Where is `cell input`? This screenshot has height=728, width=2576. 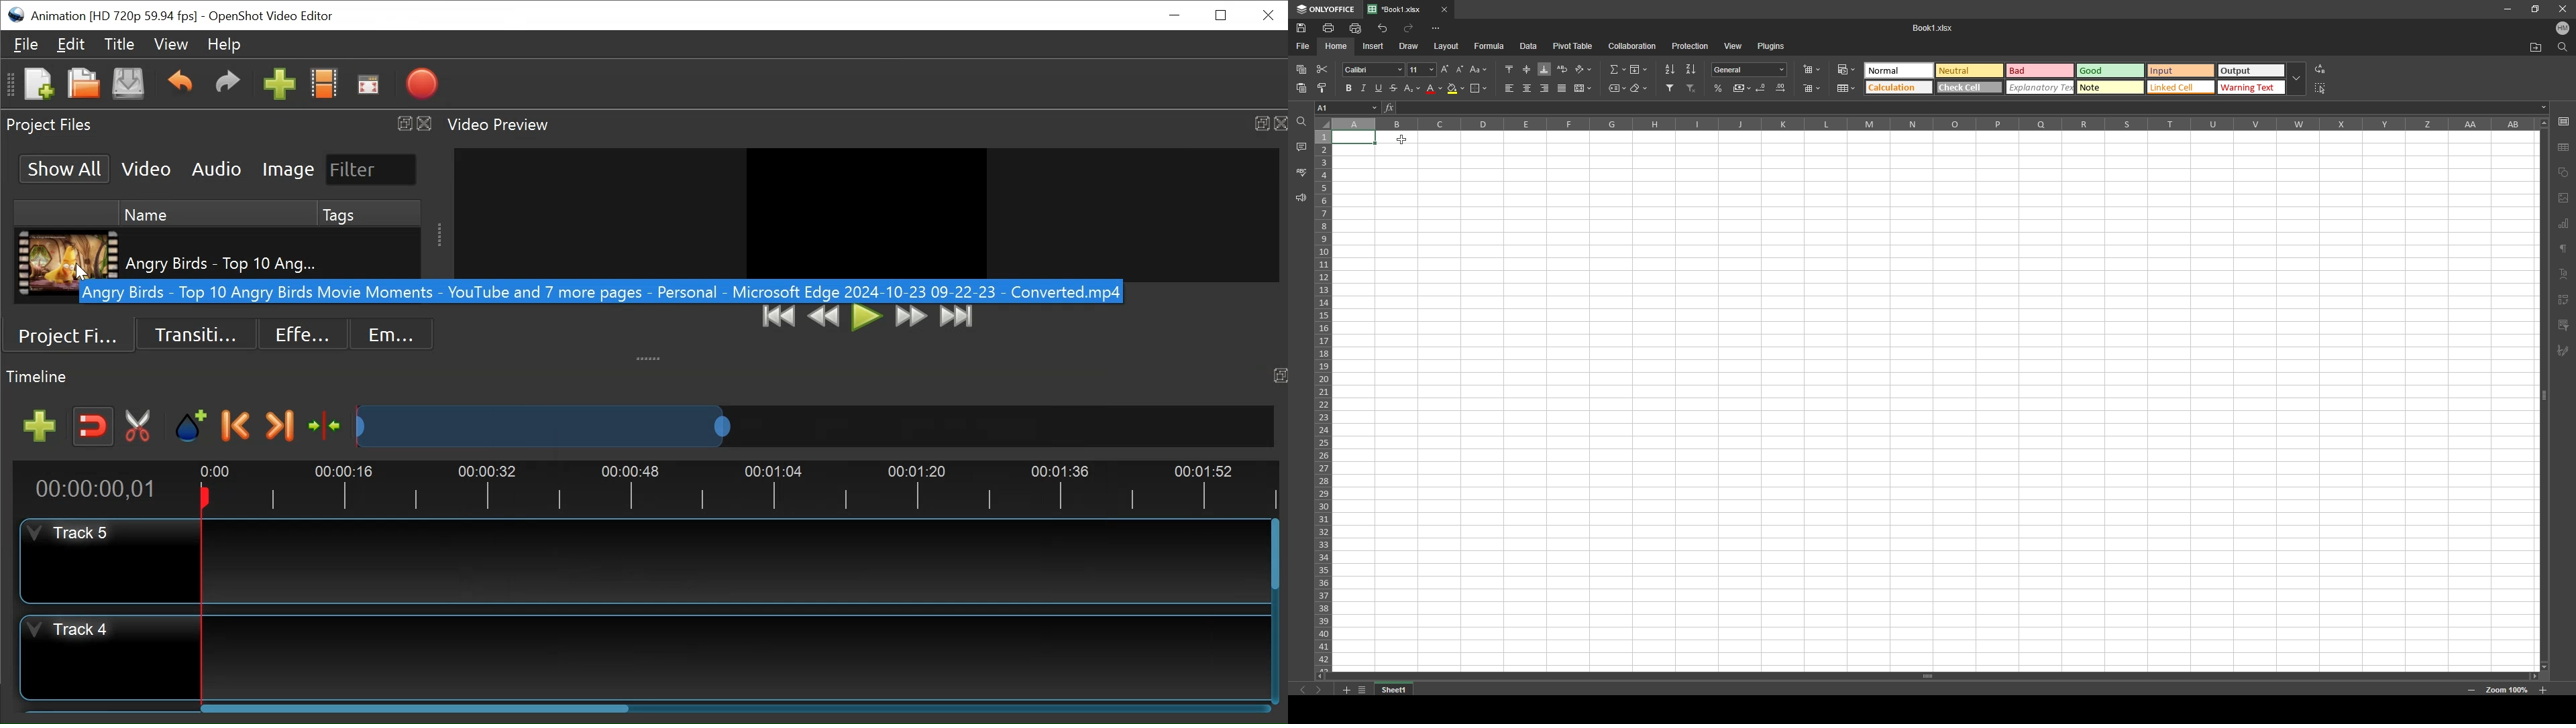
cell input is located at coordinates (1967, 108).